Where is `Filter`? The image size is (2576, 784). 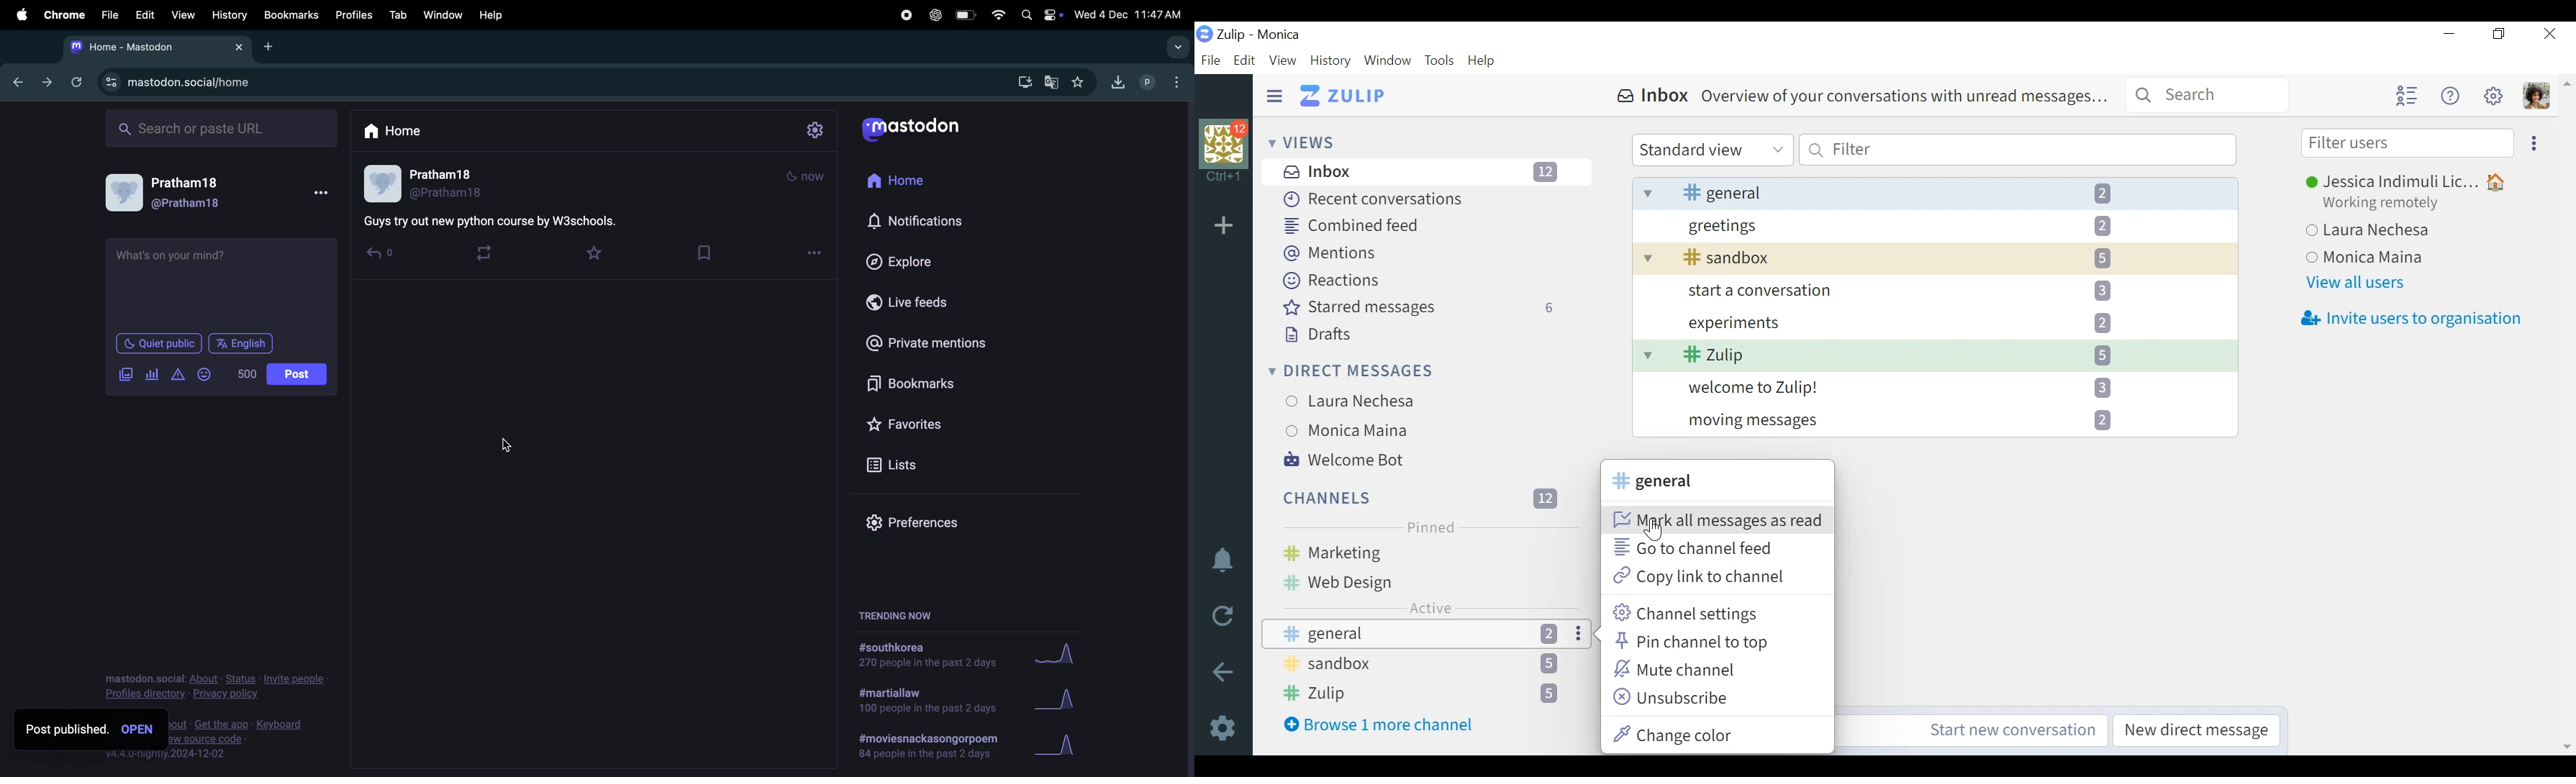
Filter is located at coordinates (2017, 149).